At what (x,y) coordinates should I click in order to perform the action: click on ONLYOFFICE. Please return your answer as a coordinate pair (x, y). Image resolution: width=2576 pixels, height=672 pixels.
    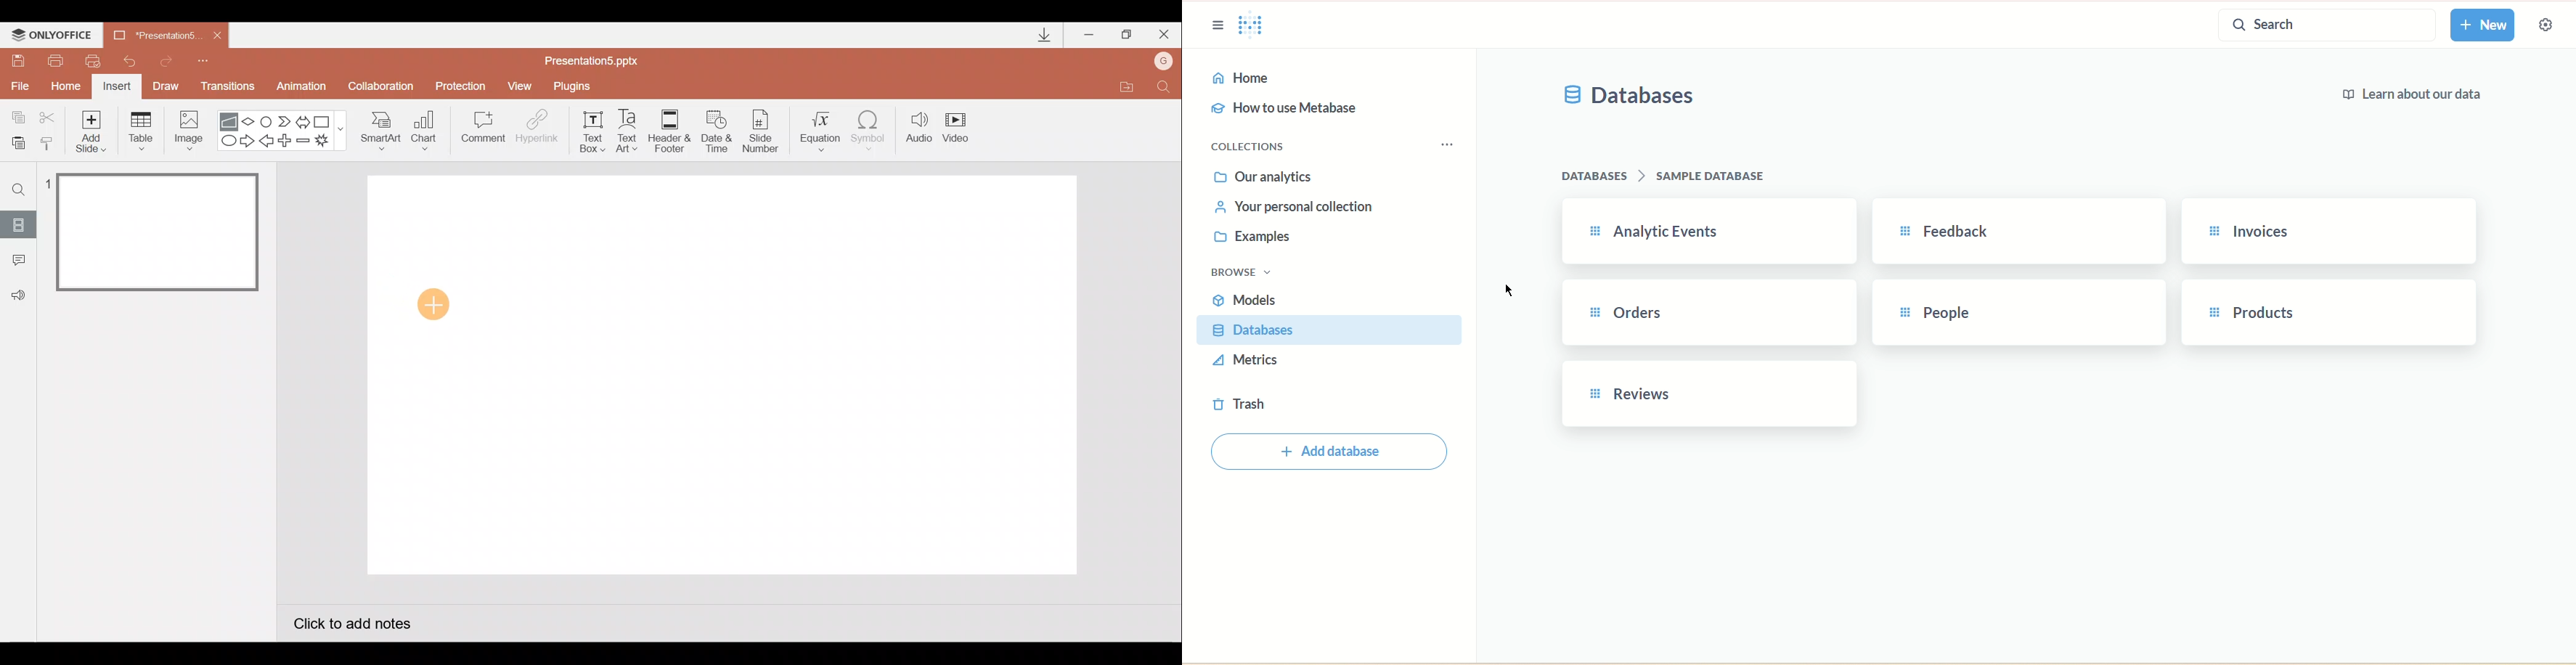
    Looking at the image, I should click on (54, 35).